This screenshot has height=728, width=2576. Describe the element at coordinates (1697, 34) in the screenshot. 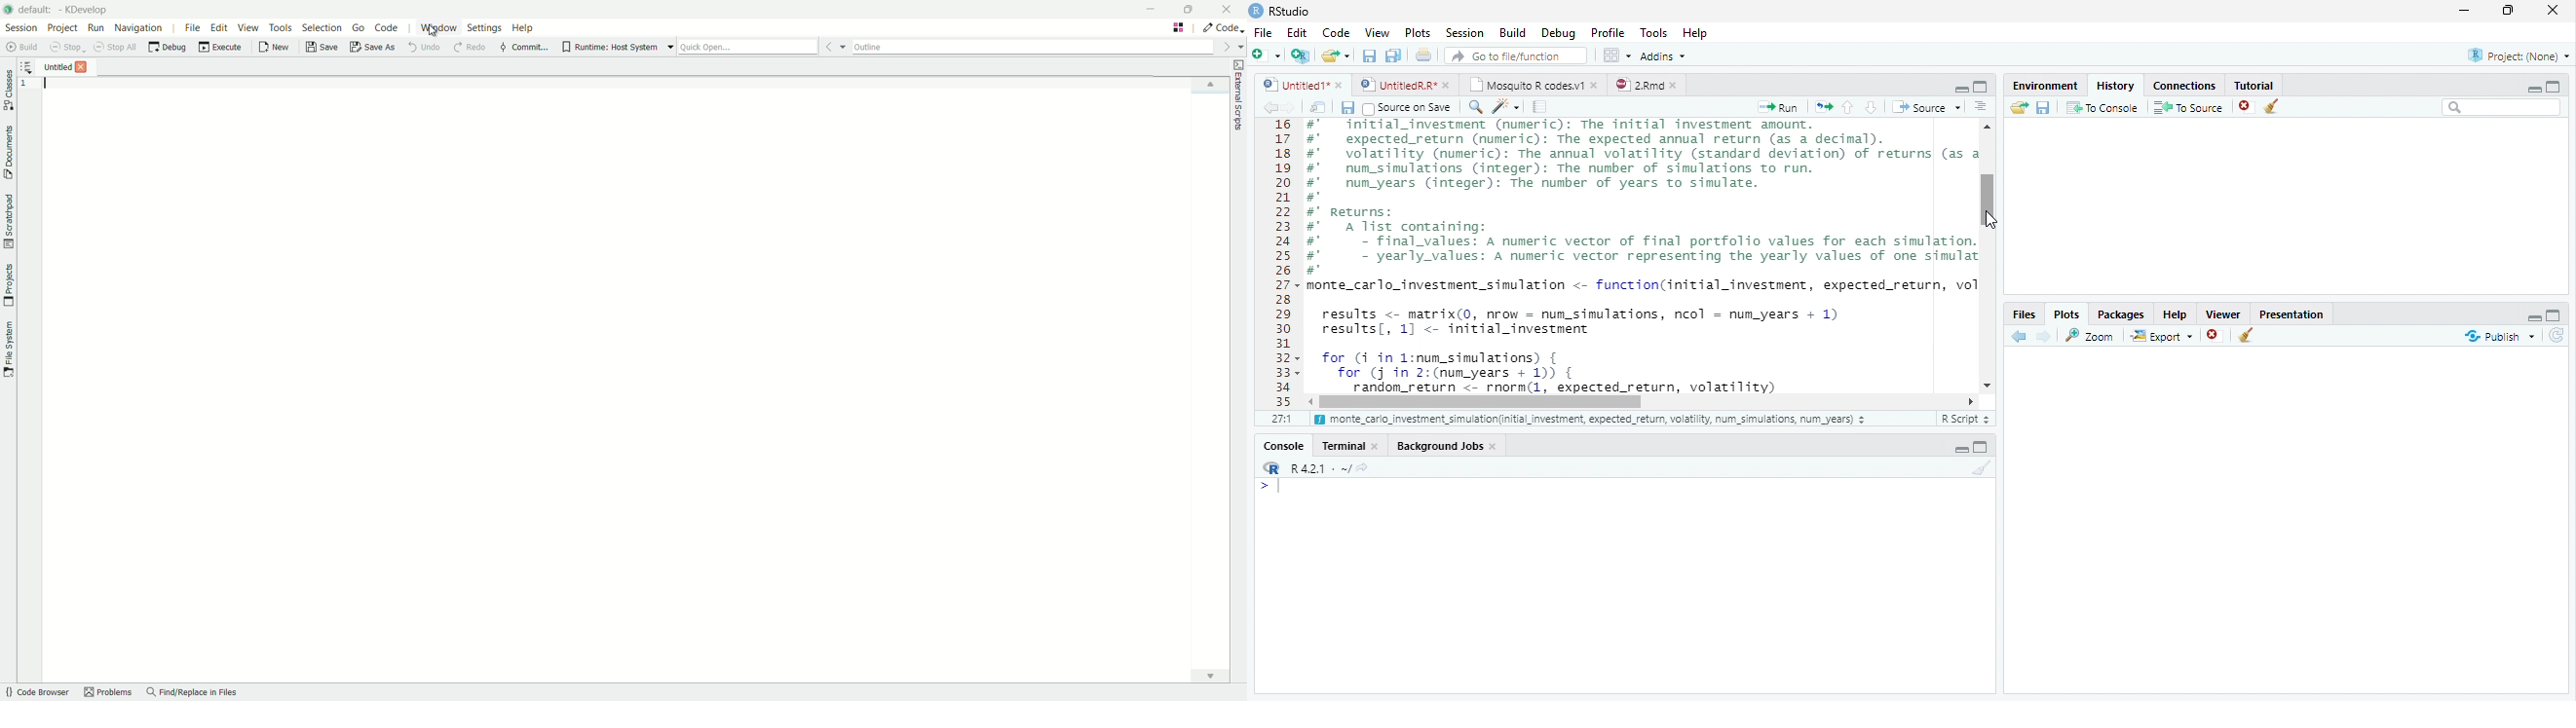

I see `Help` at that location.